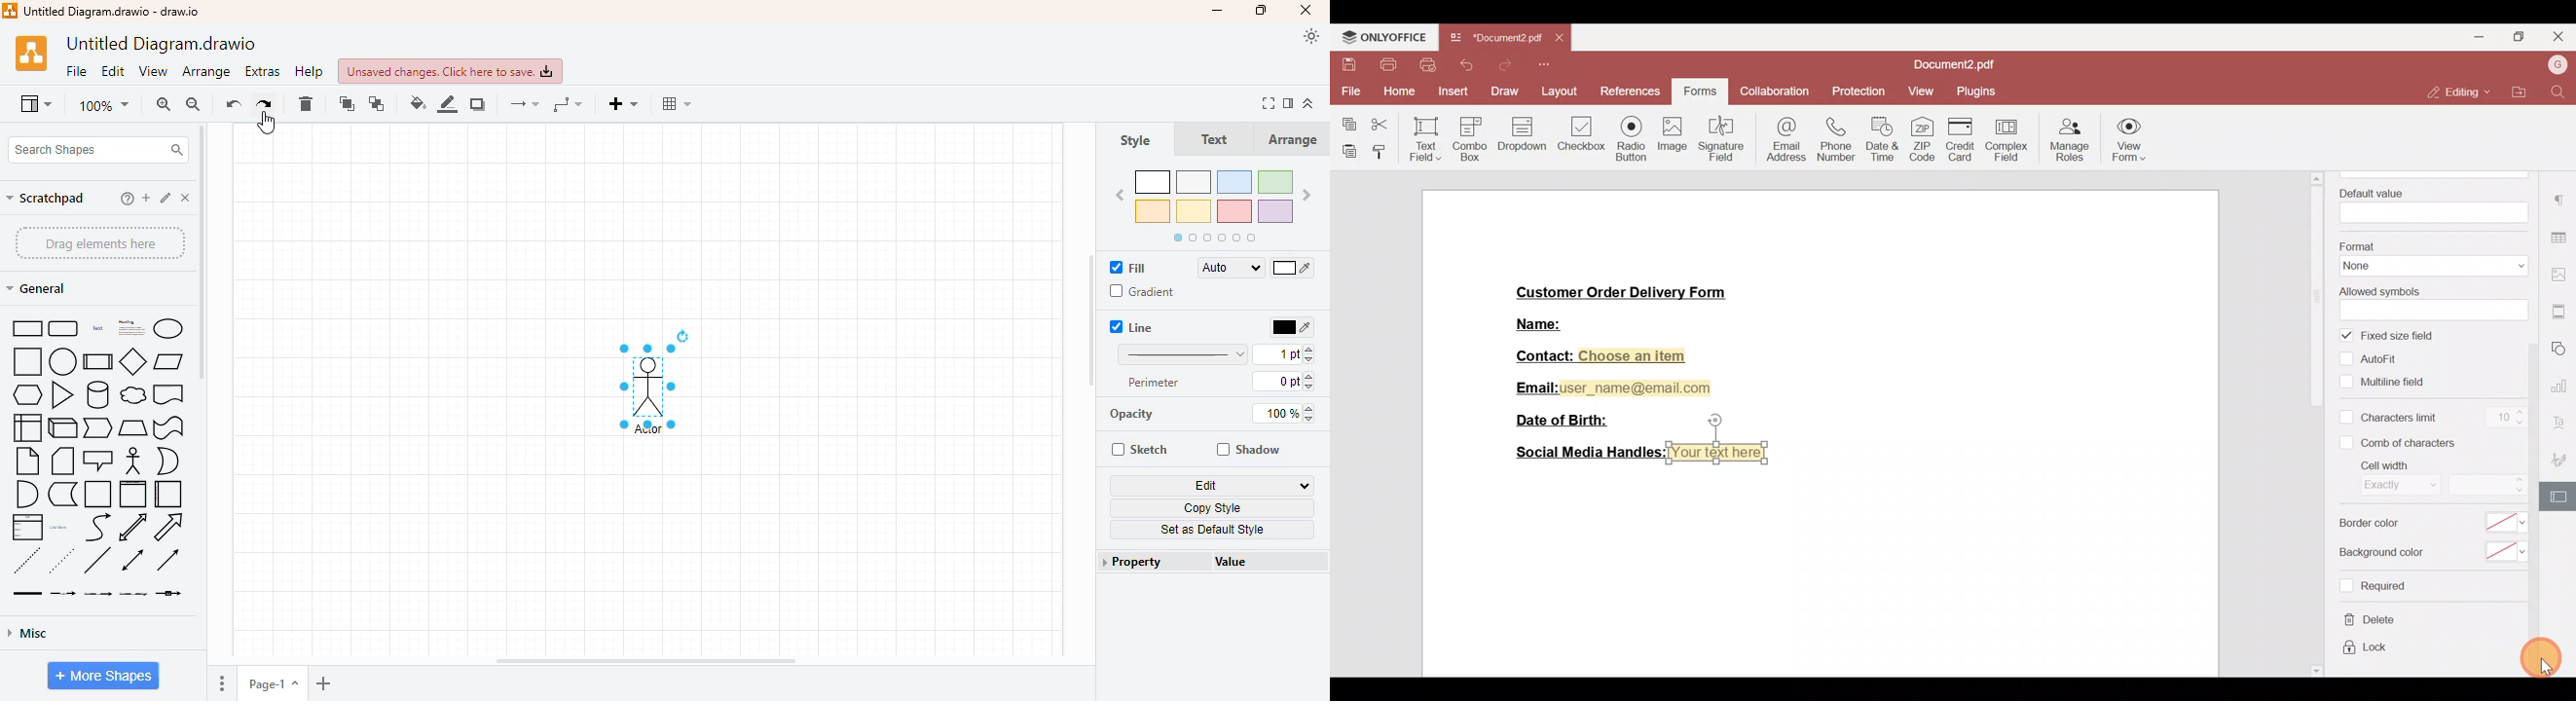 This screenshot has height=728, width=2576. What do you see at coordinates (1231, 268) in the screenshot?
I see `auto` at bounding box center [1231, 268].